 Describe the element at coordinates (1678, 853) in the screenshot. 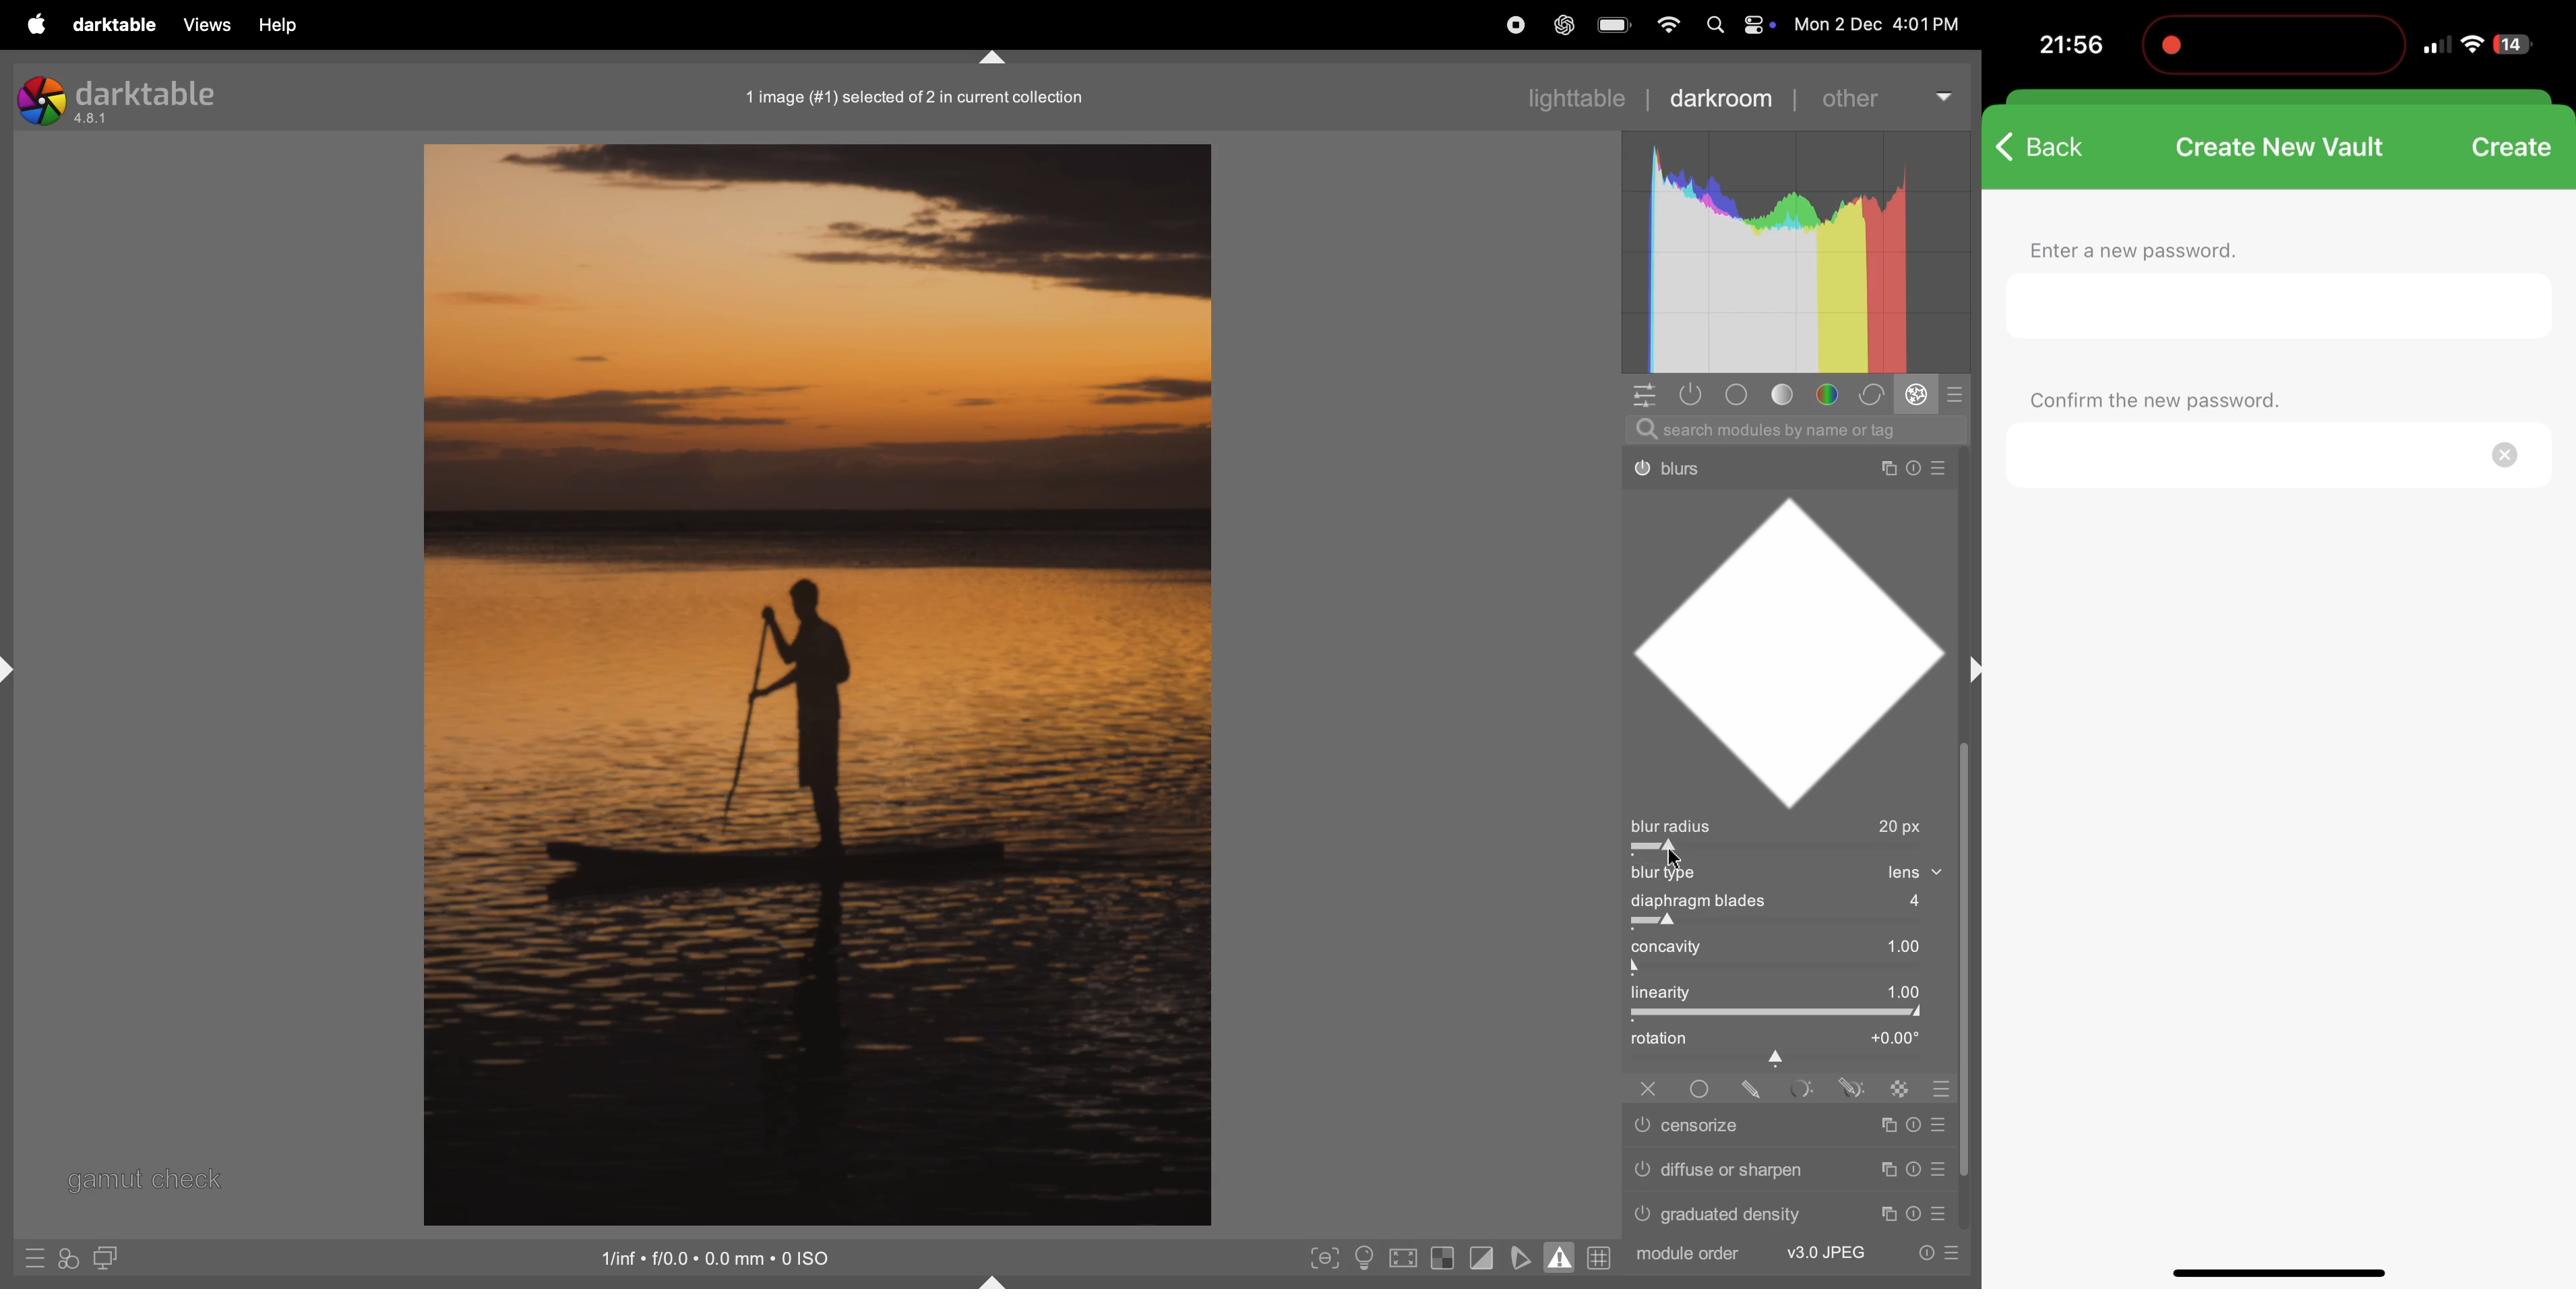

I see `cursor` at that location.